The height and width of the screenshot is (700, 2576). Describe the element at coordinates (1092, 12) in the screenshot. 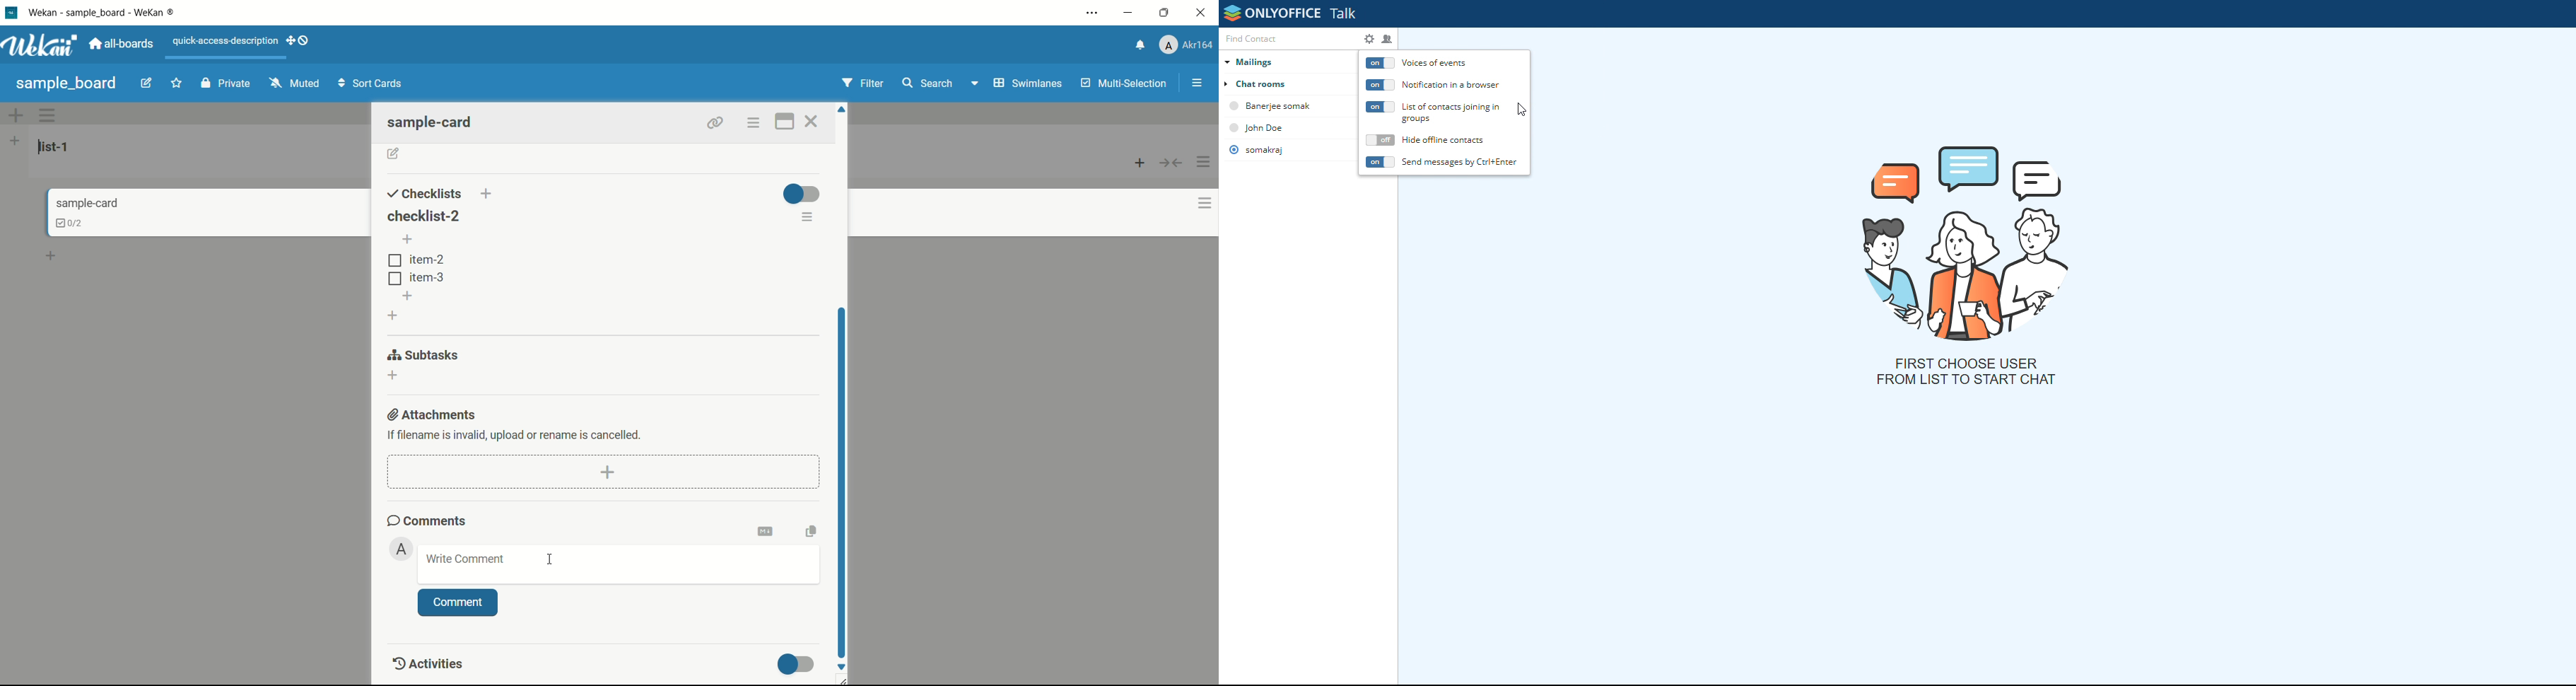

I see `settings and more` at that location.